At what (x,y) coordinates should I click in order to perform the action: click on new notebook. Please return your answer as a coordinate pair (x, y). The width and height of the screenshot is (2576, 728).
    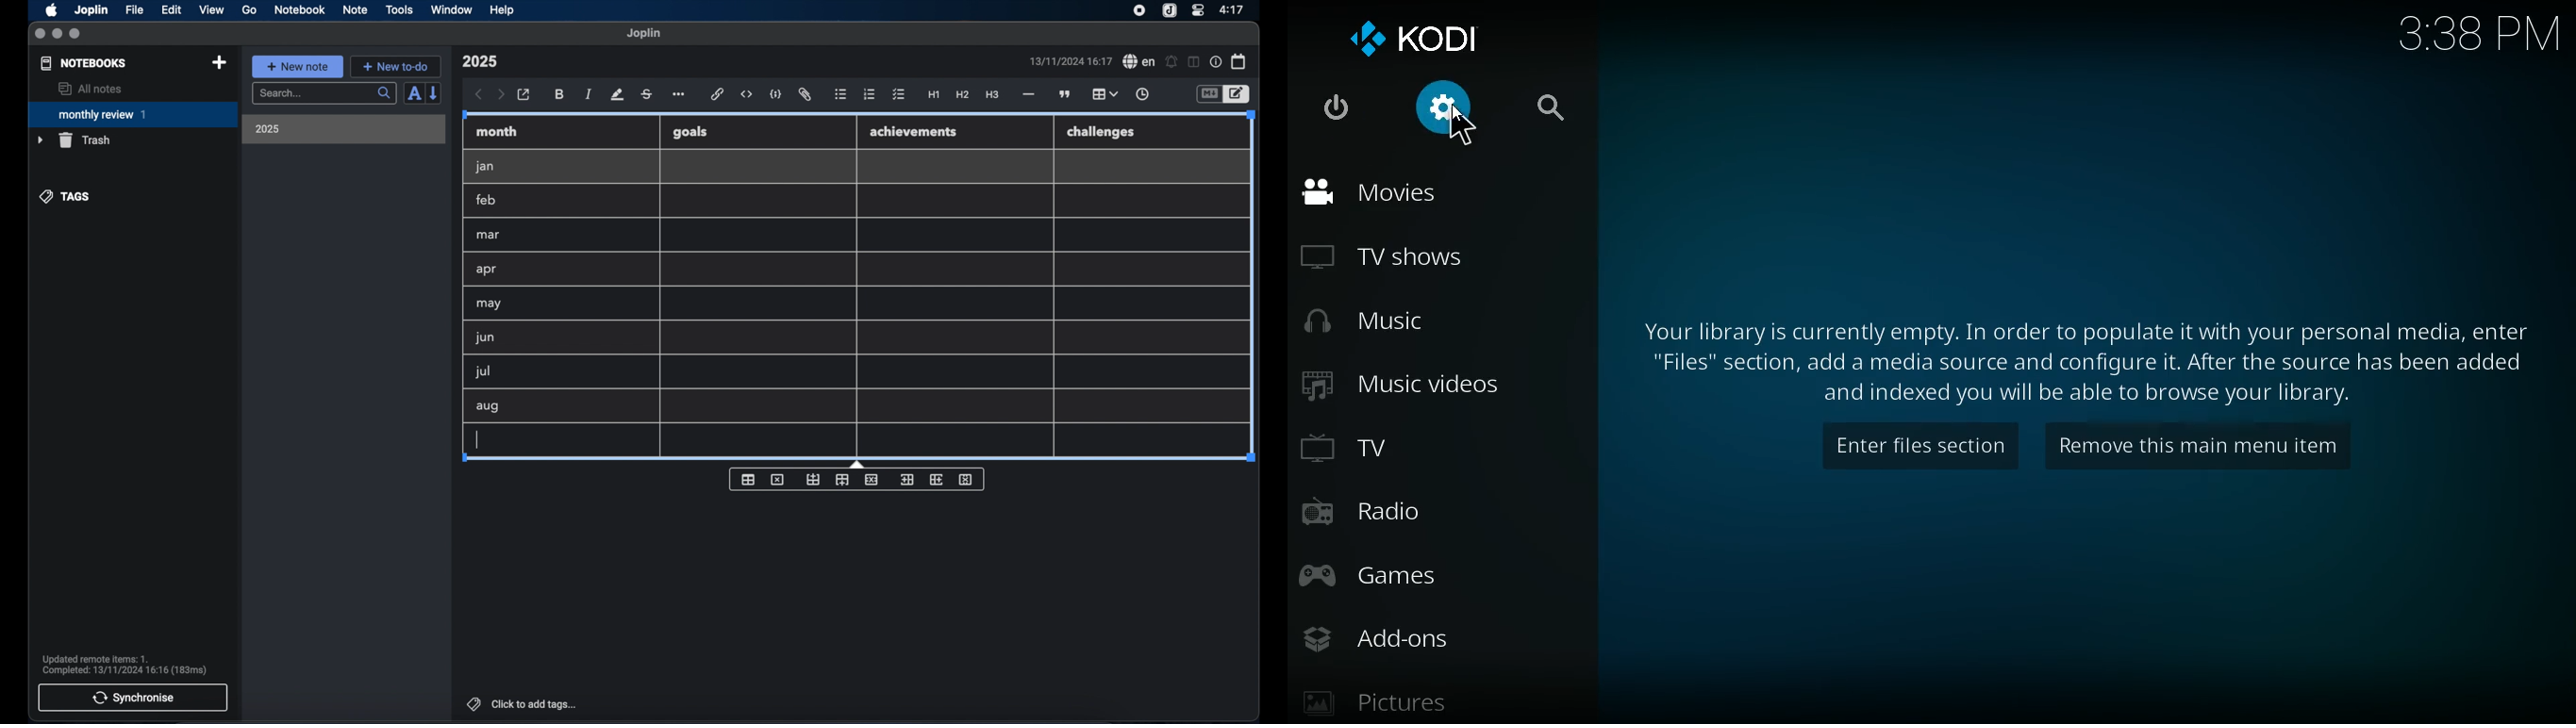
    Looking at the image, I should click on (219, 63).